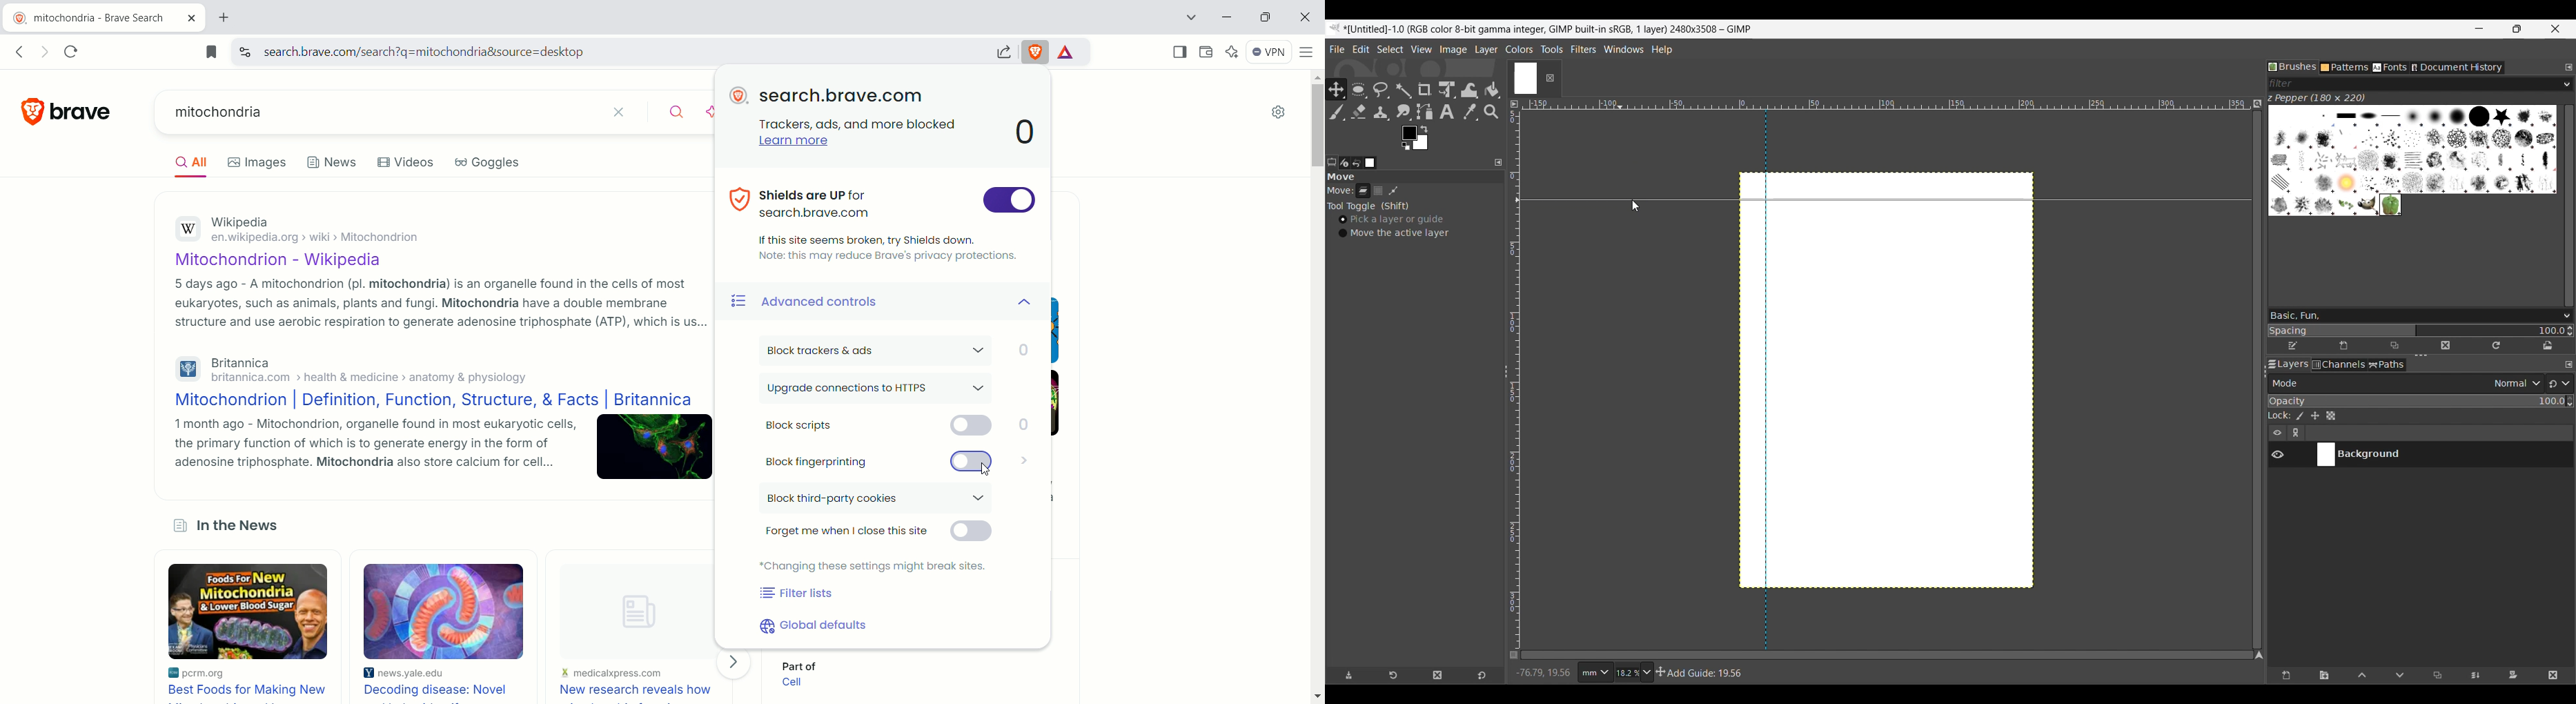 The width and height of the screenshot is (2576, 728). What do you see at coordinates (1524, 76) in the screenshot?
I see `Current tab` at bounding box center [1524, 76].